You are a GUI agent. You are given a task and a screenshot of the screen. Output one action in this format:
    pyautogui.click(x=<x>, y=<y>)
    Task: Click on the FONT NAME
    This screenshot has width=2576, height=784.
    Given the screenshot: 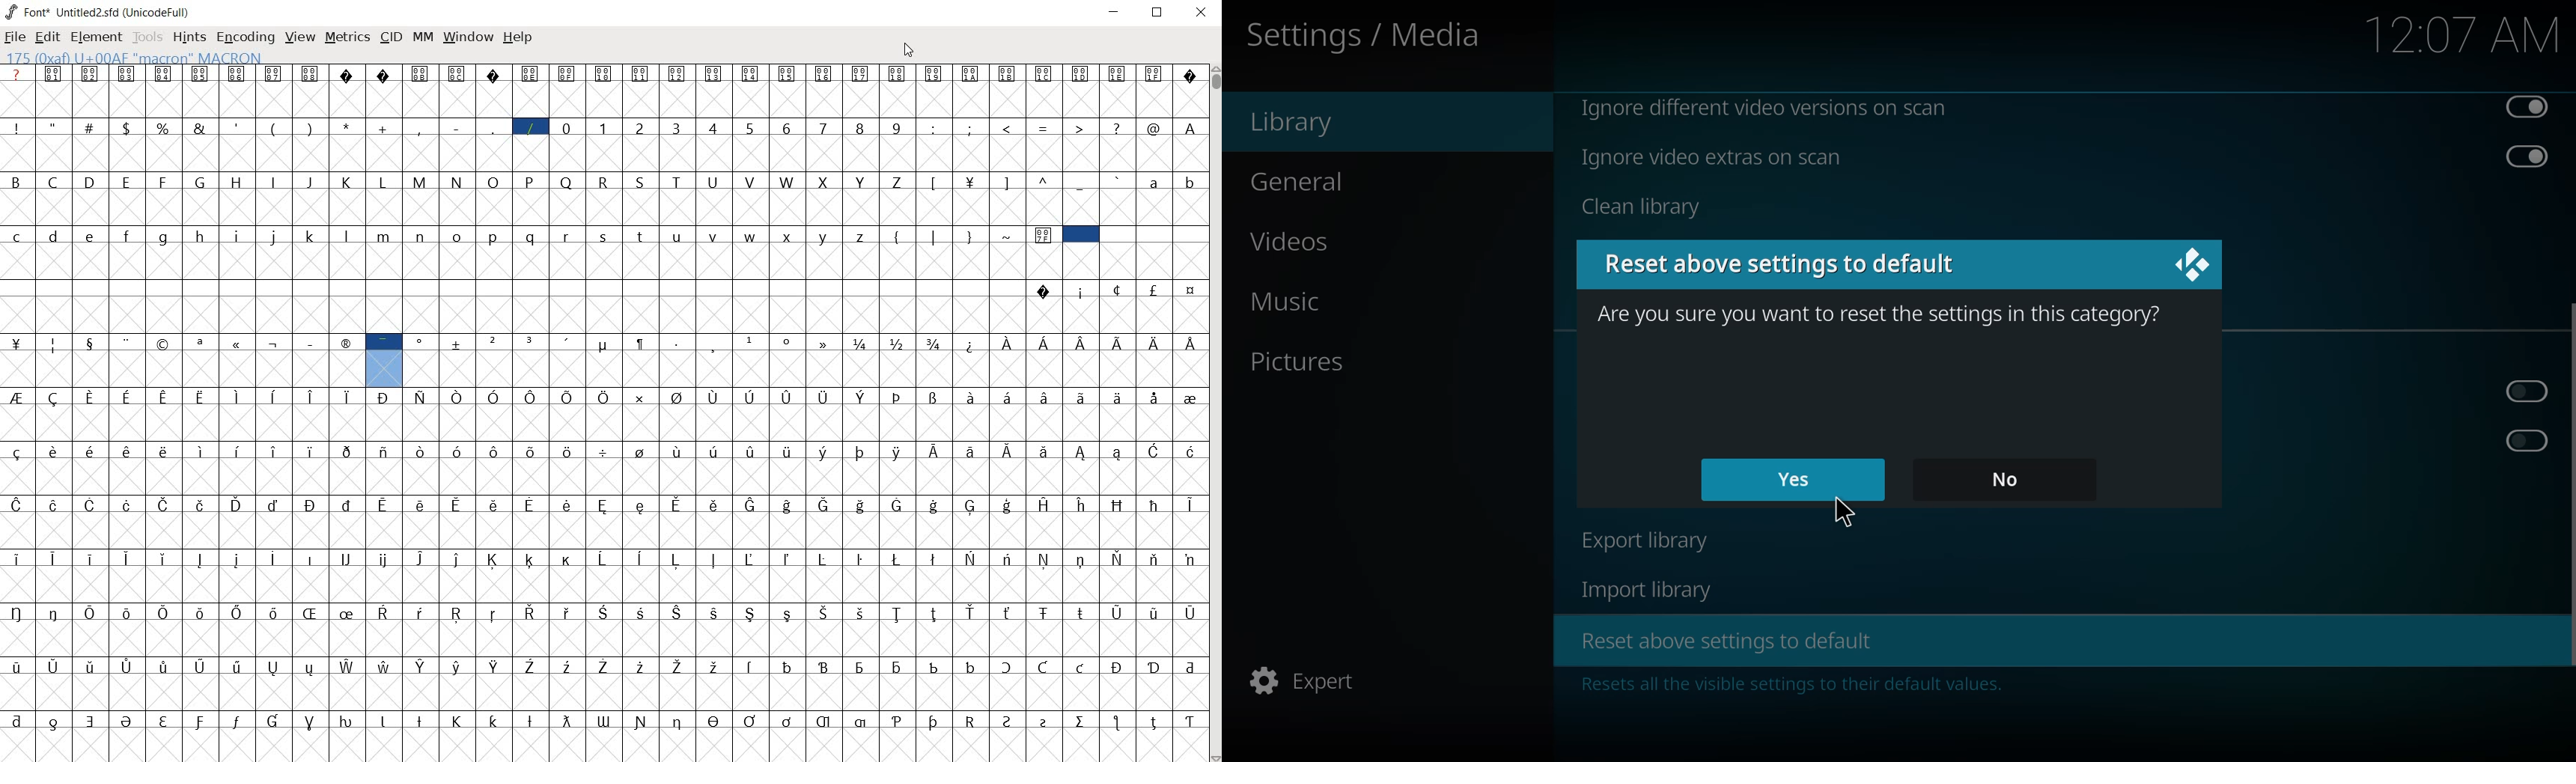 What is the action you would take?
    pyautogui.click(x=97, y=13)
    